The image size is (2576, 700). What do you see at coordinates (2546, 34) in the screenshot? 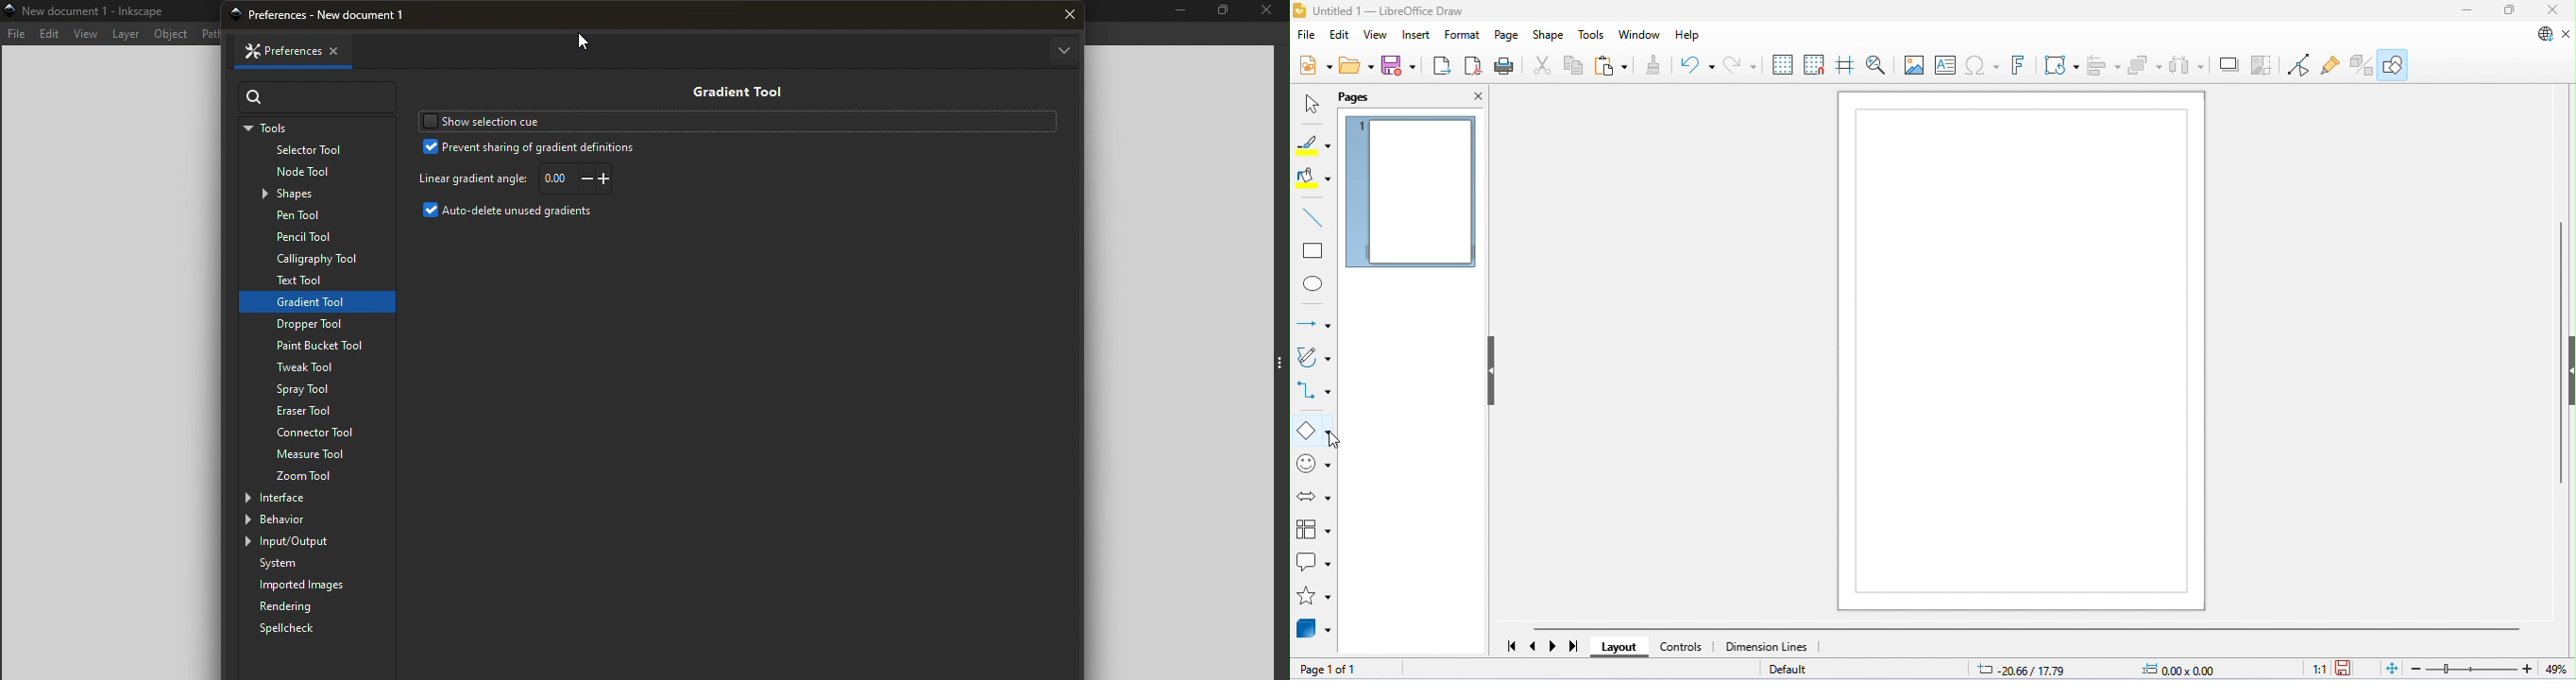
I see `update` at bounding box center [2546, 34].